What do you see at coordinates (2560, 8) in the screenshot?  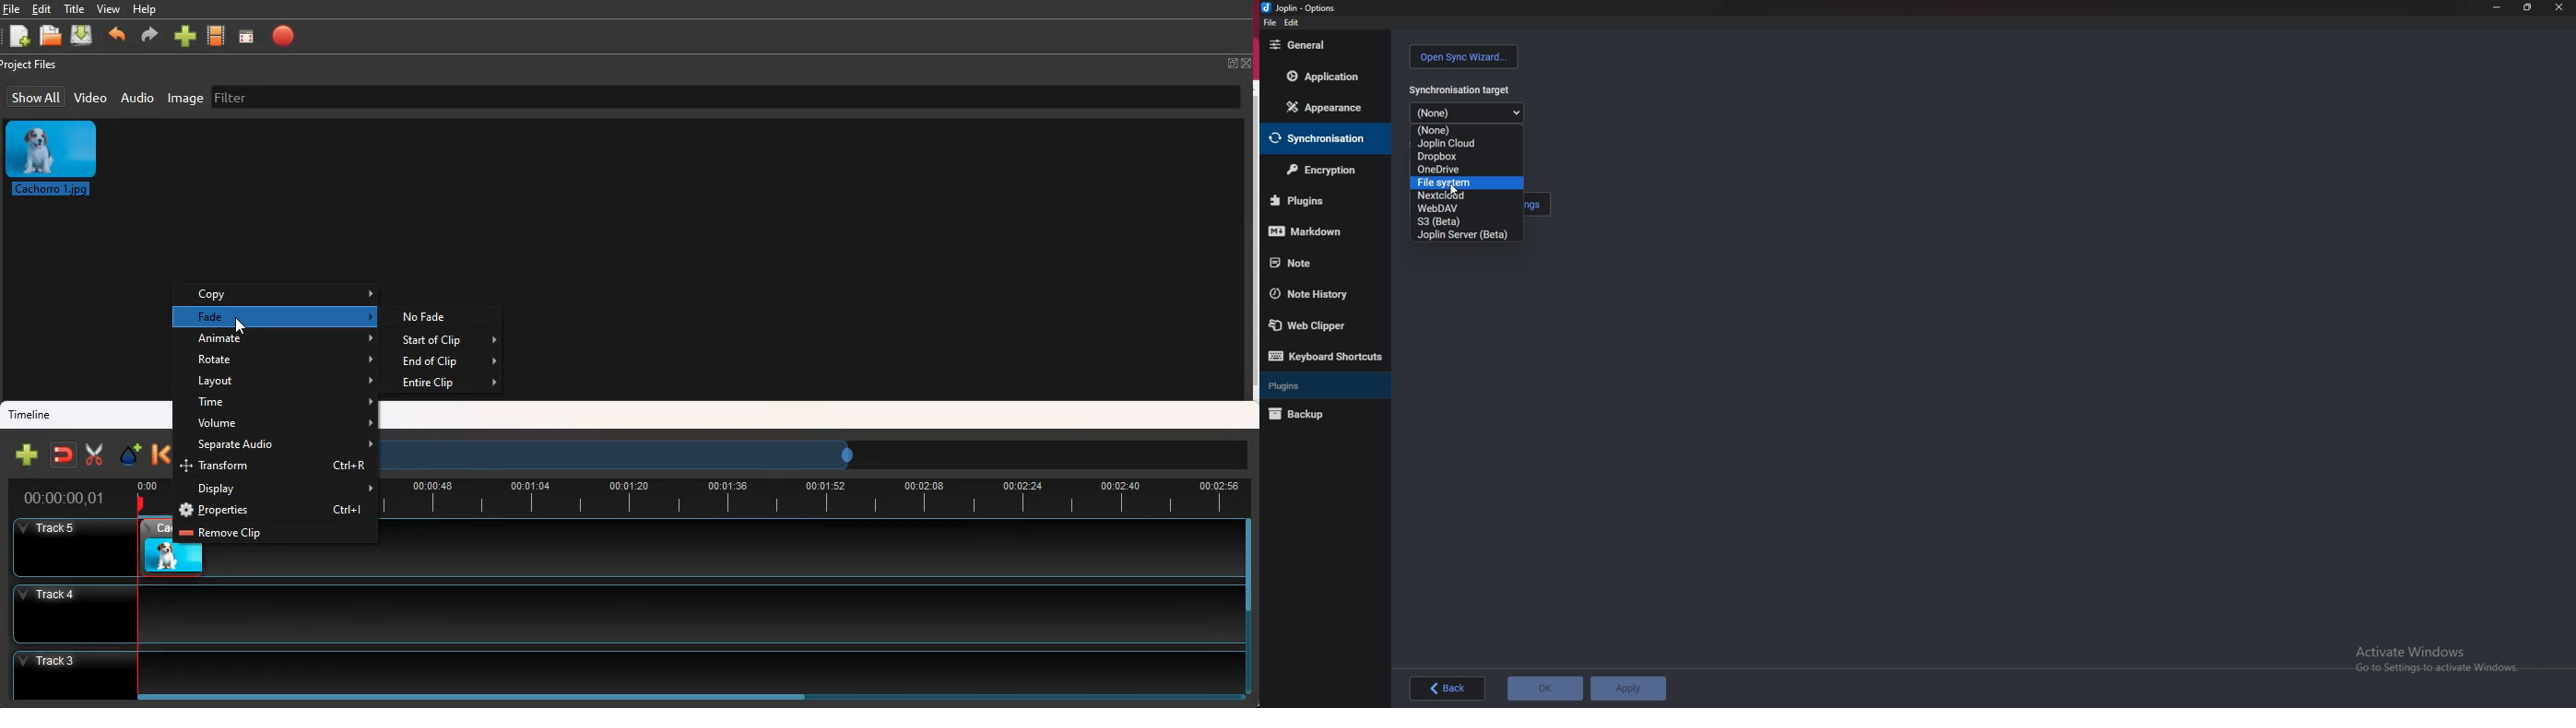 I see `close` at bounding box center [2560, 8].